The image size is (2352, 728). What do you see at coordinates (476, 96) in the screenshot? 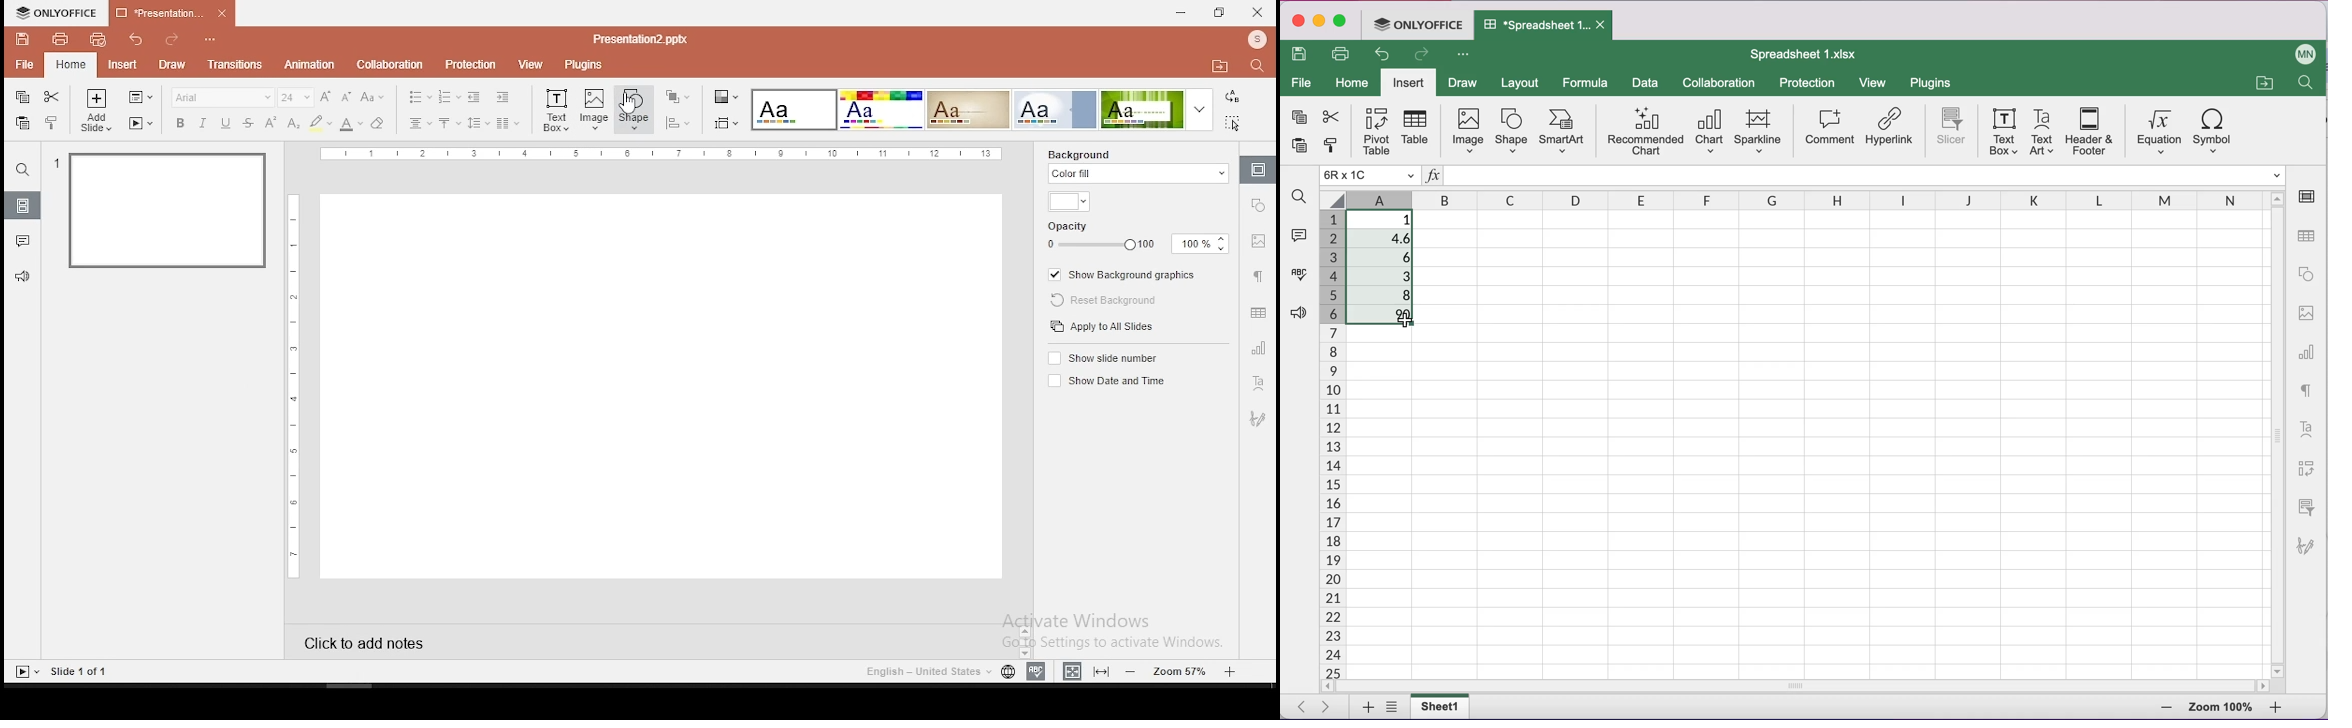
I see `decrease indent` at bounding box center [476, 96].